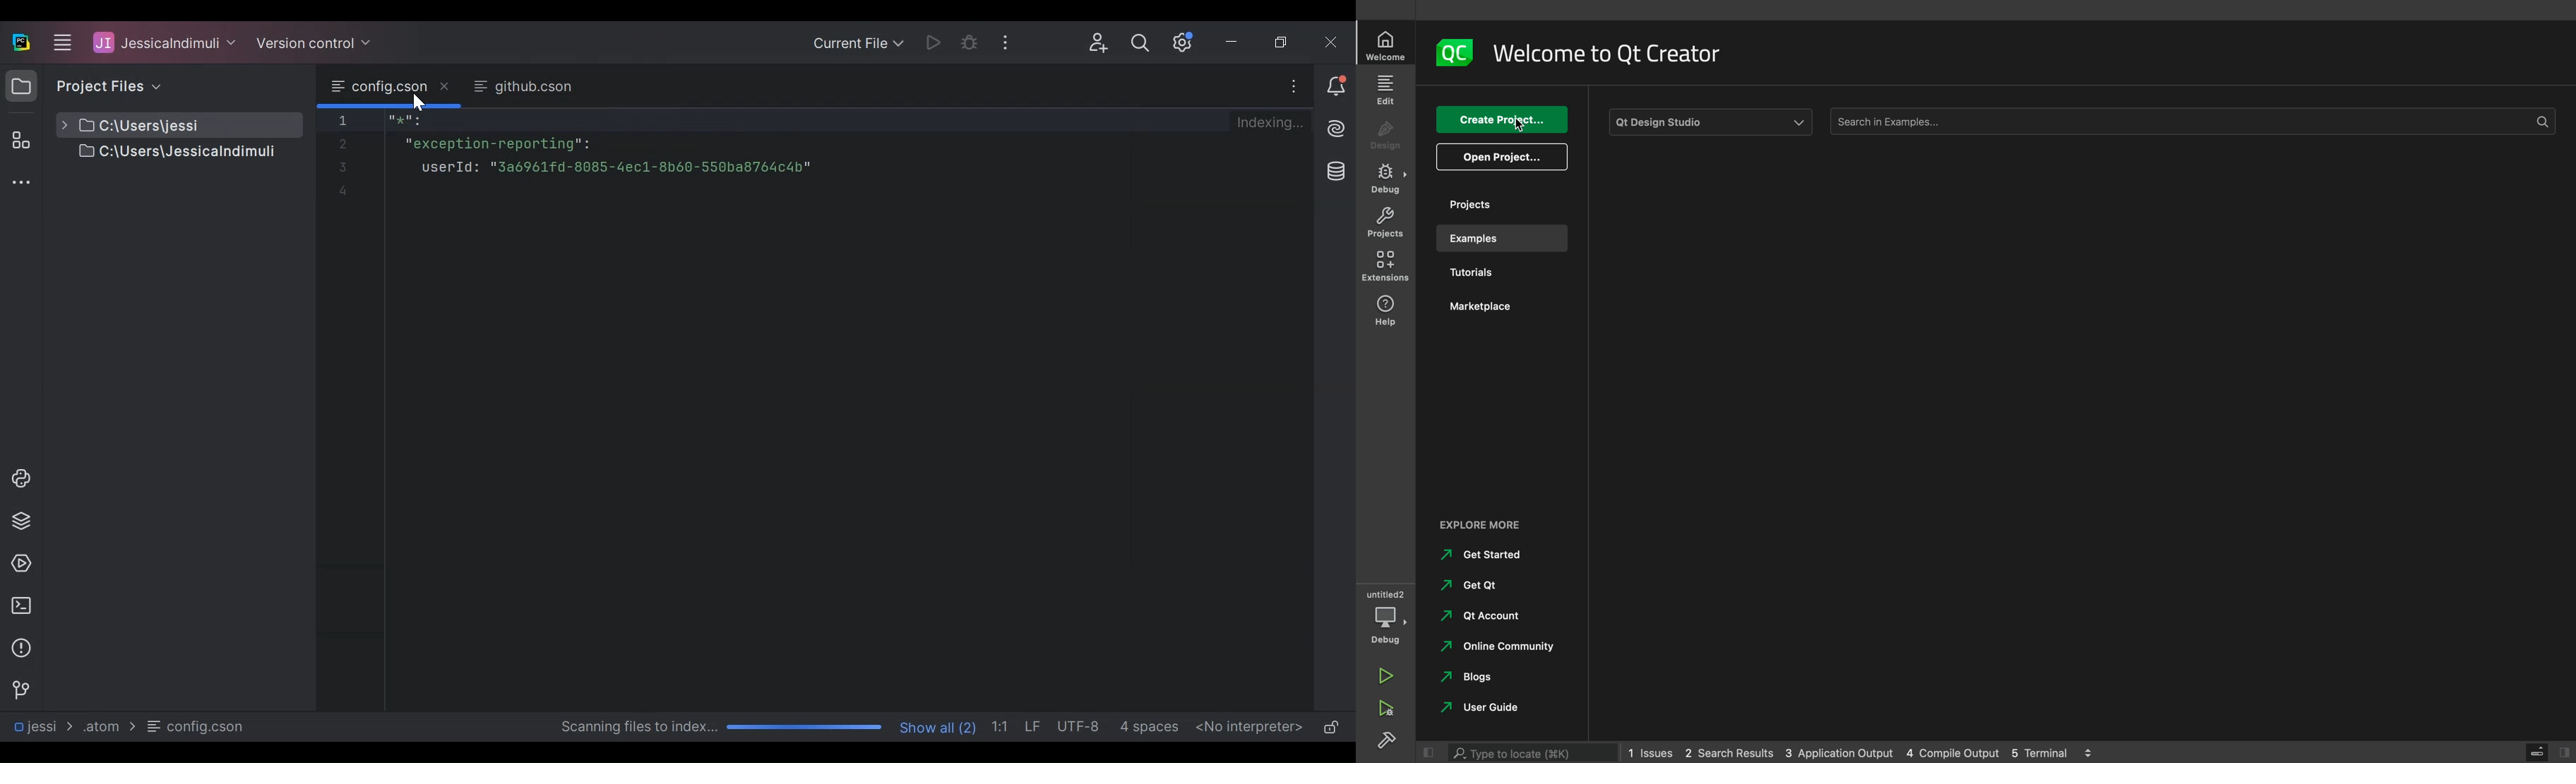 Image resolution: width=2576 pixels, height=784 pixels. Describe the element at coordinates (1388, 89) in the screenshot. I see `edit` at that location.